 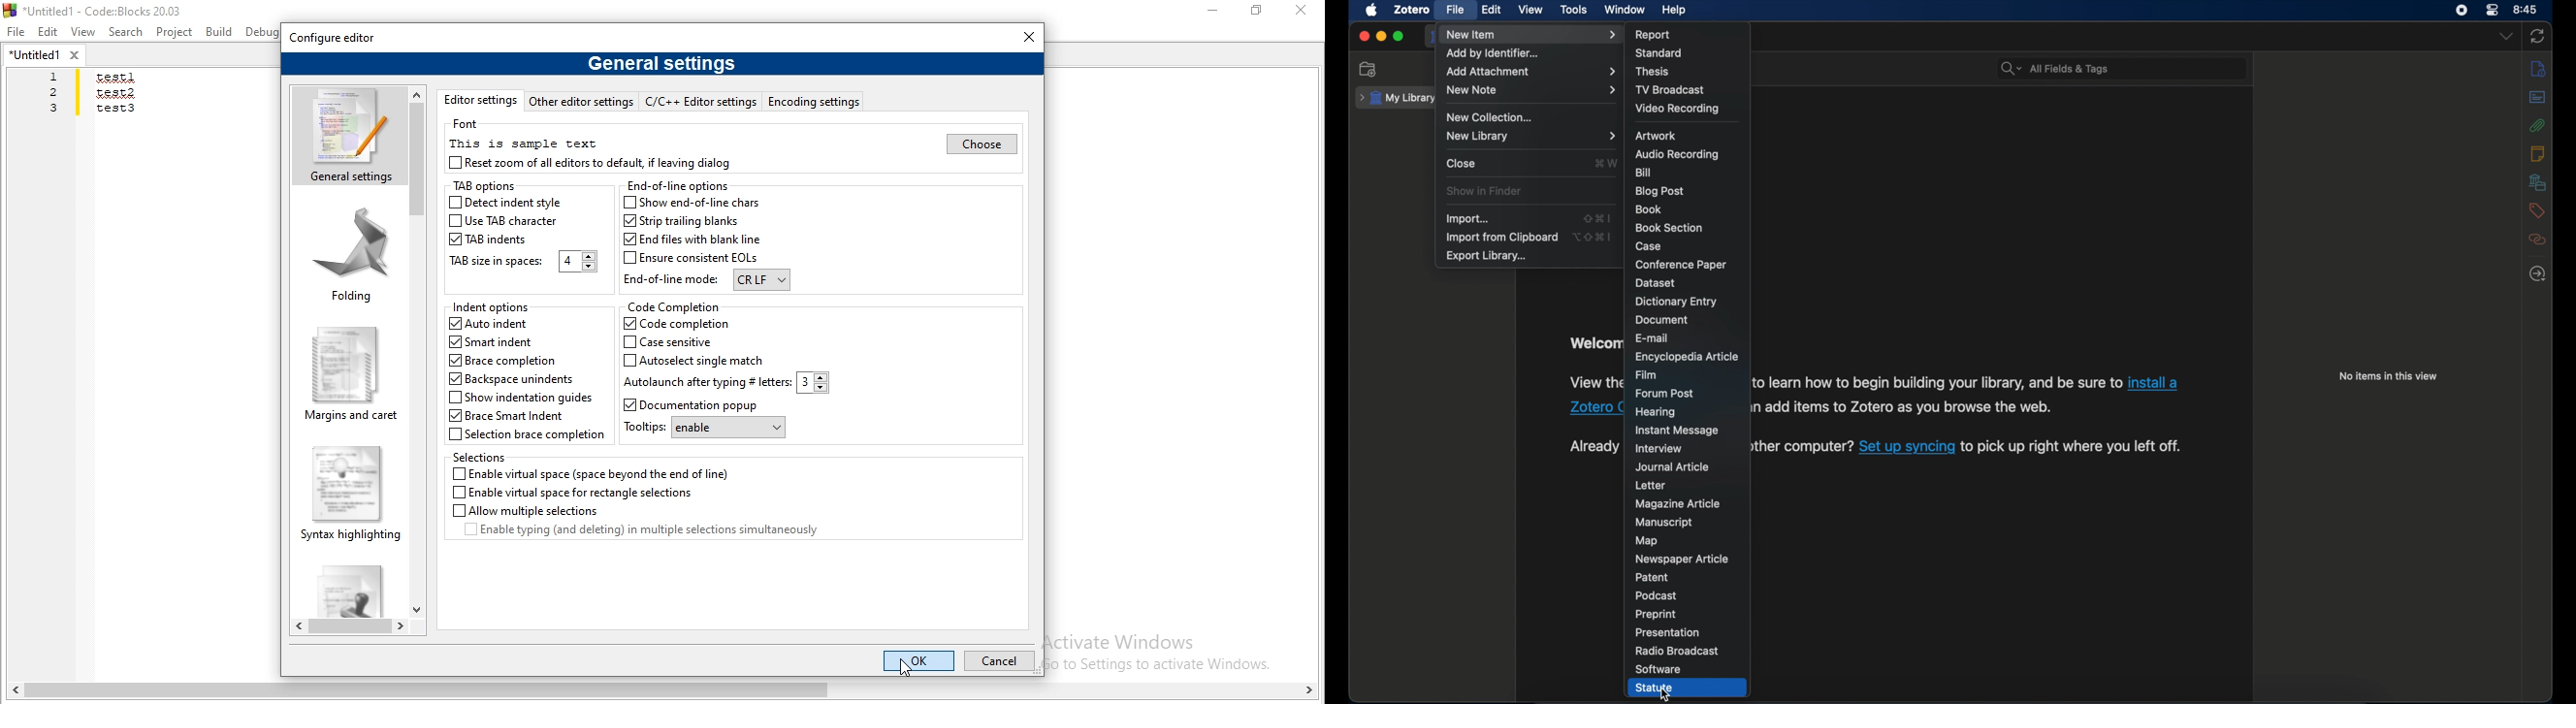 What do you see at coordinates (1656, 613) in the screenshot?
I see `preprint` at bounding box center [1656, 613].